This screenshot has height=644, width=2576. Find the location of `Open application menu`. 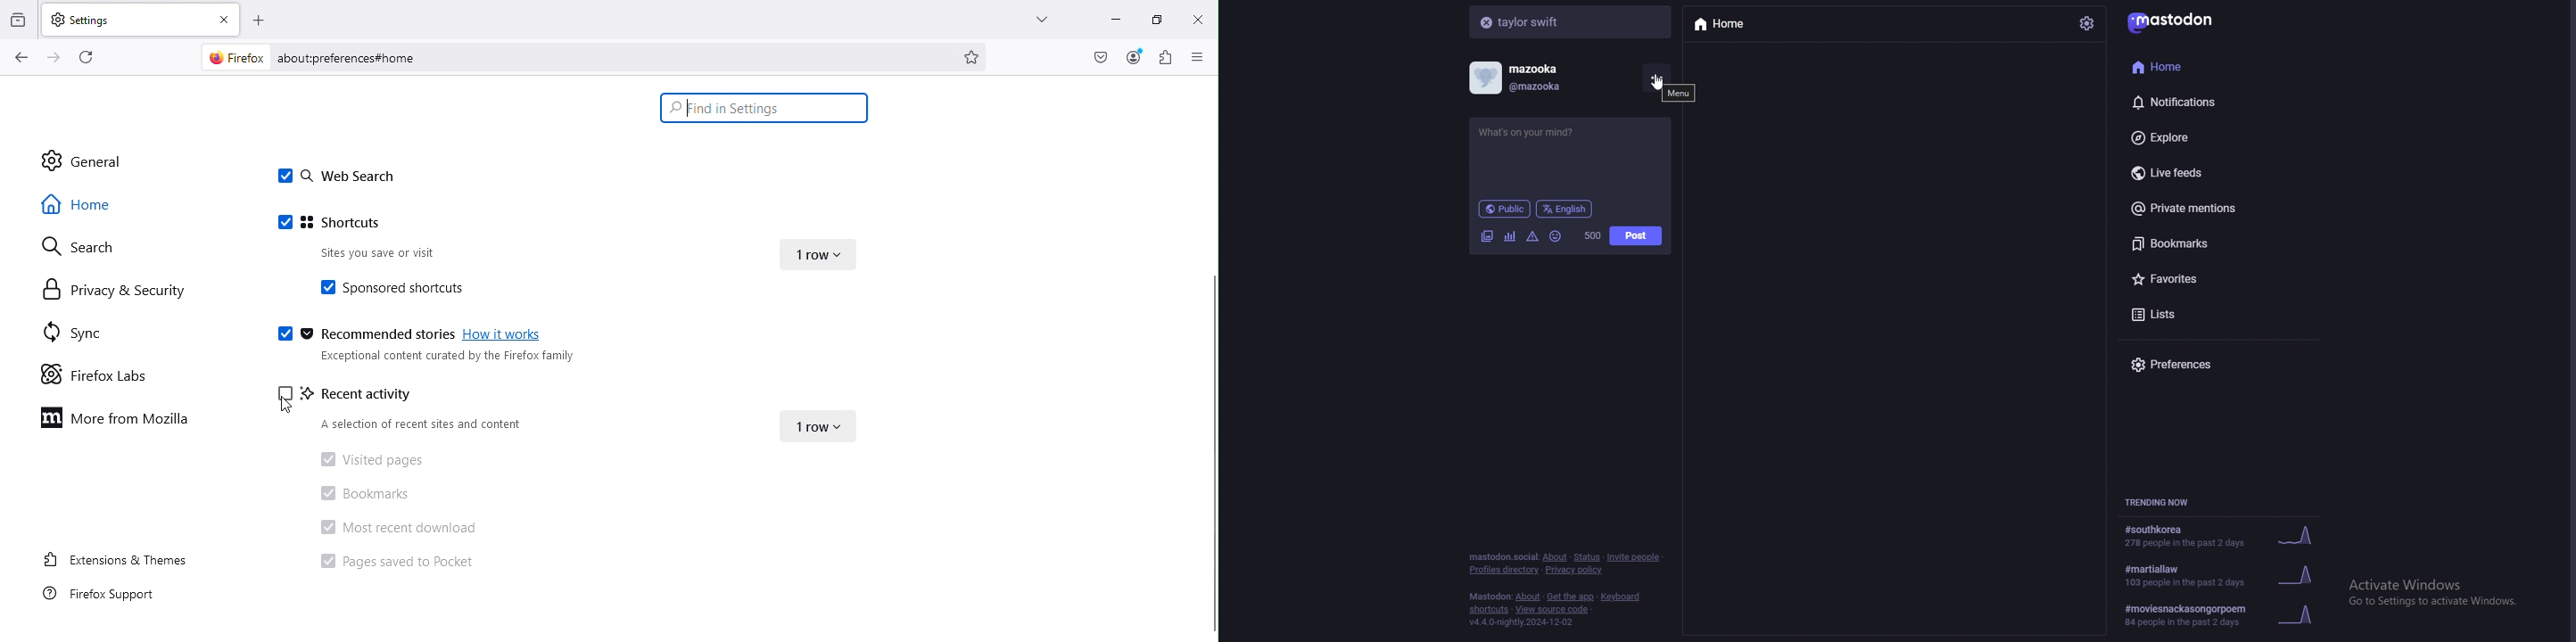

Open application menu is located at coordinates (1199, 58).